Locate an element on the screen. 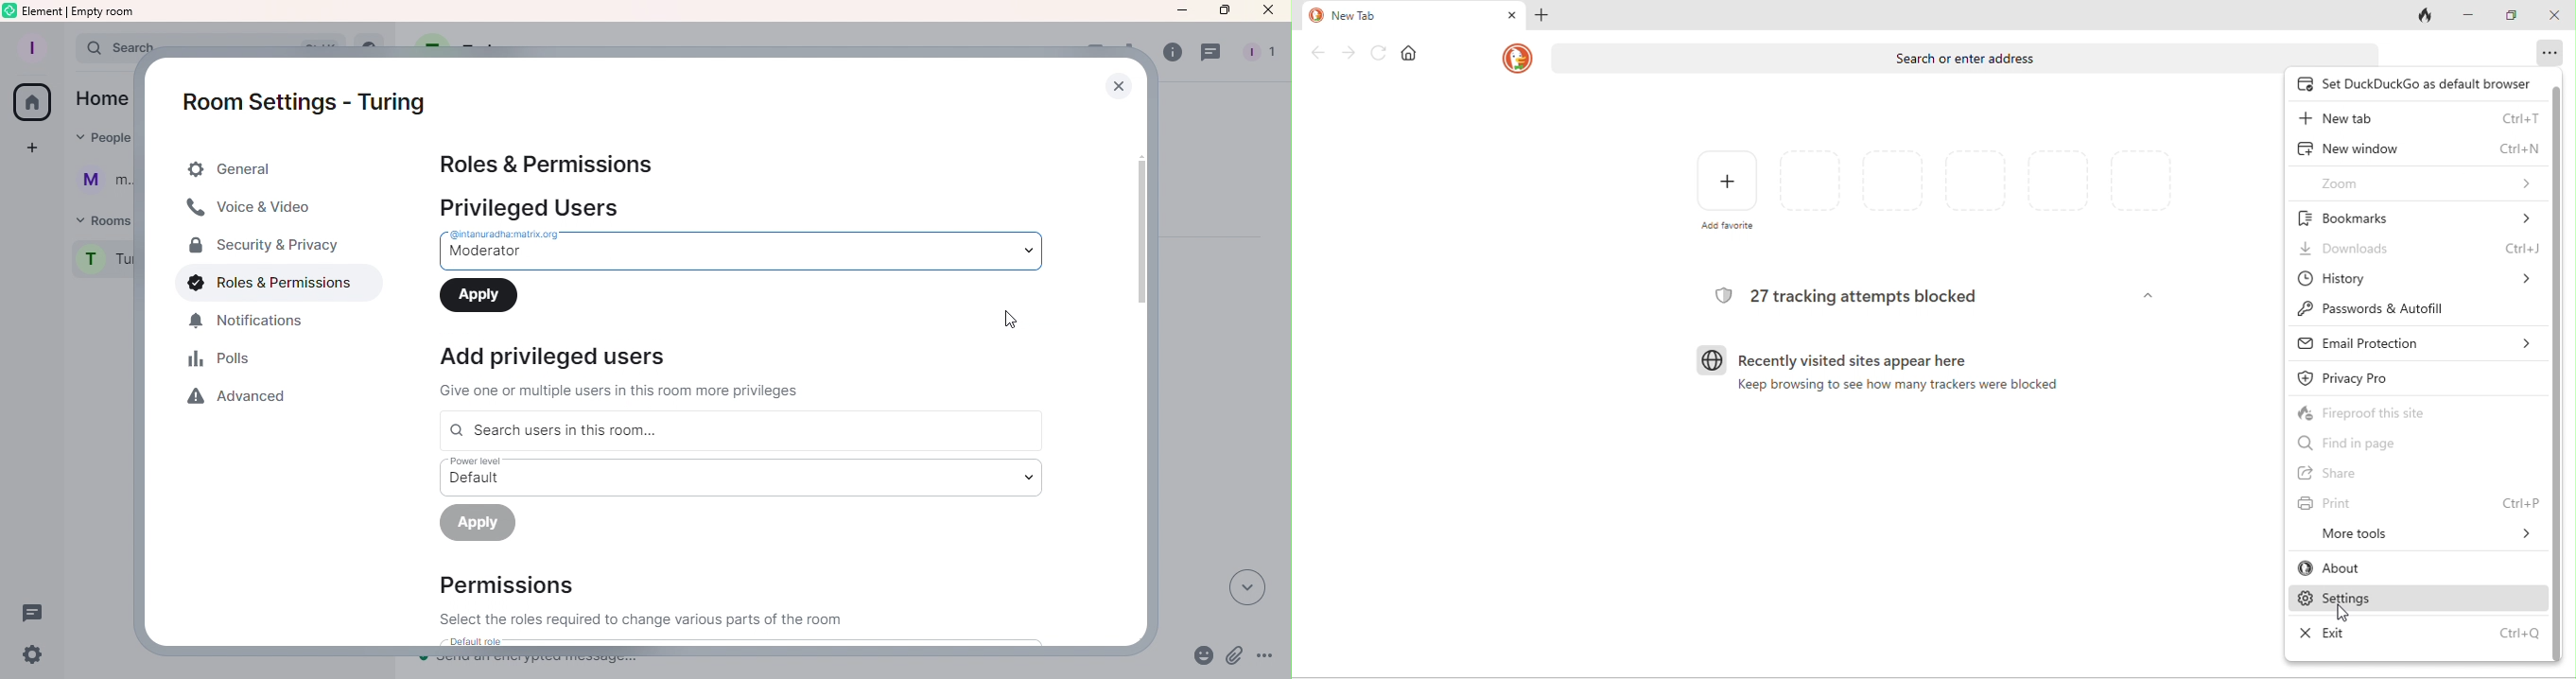 The width and height of the screenshot is (2576, 700). Room info is located at coordinates (1169, 56).